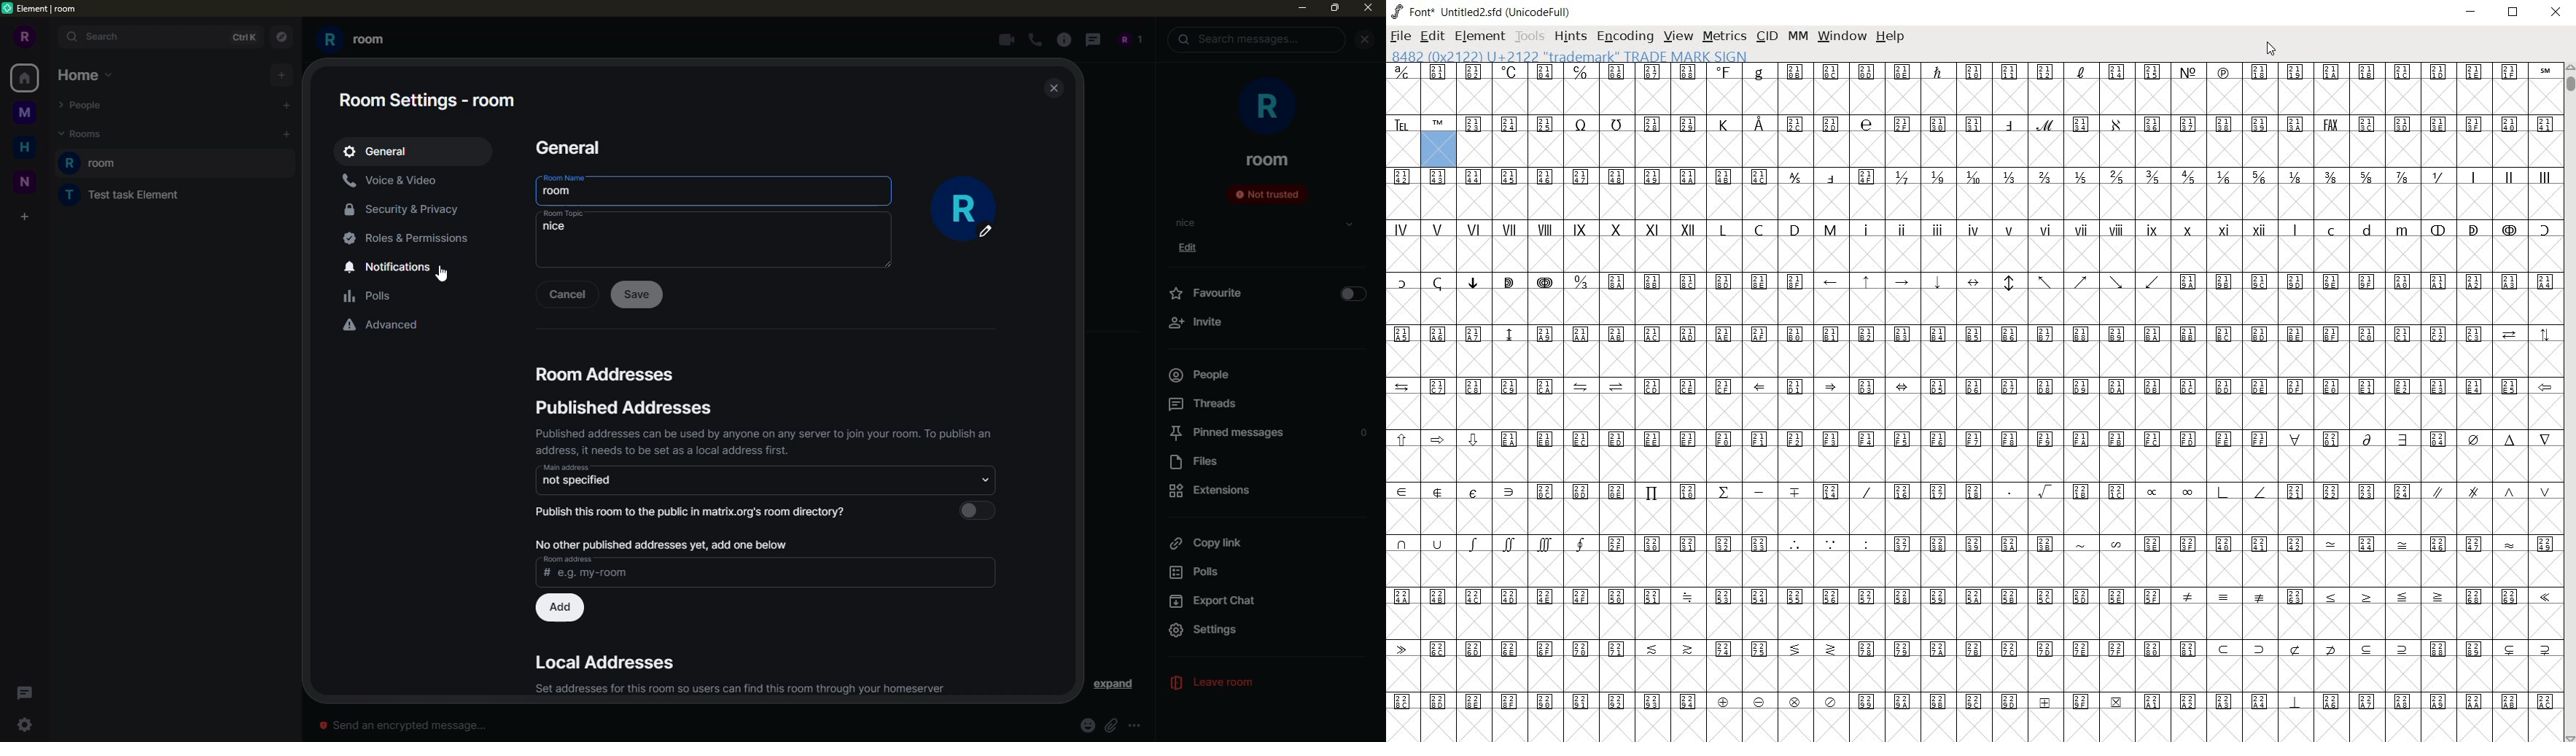 This screenshot has width=2576, height=756. What do you see at coordinates (1187, 223) in the screenshot?
I see `topic` at bounding box center [1187, 223].